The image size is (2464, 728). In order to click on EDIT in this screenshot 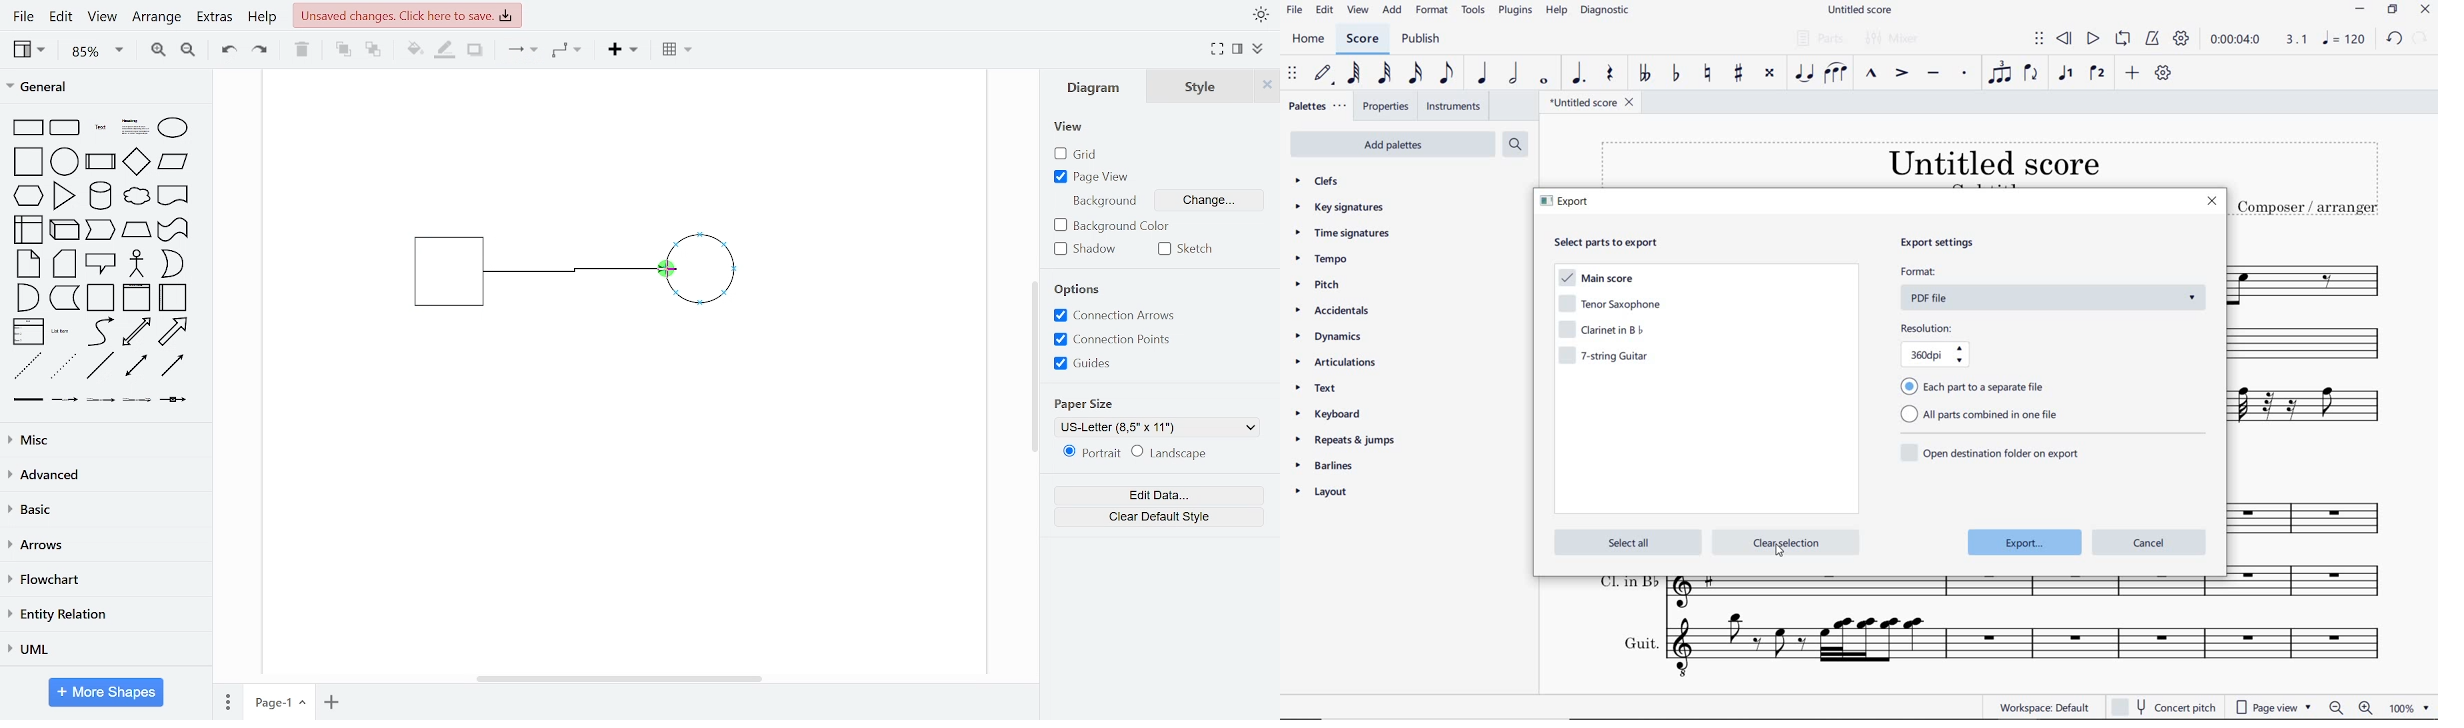, I will do `click(1325, 10)`.